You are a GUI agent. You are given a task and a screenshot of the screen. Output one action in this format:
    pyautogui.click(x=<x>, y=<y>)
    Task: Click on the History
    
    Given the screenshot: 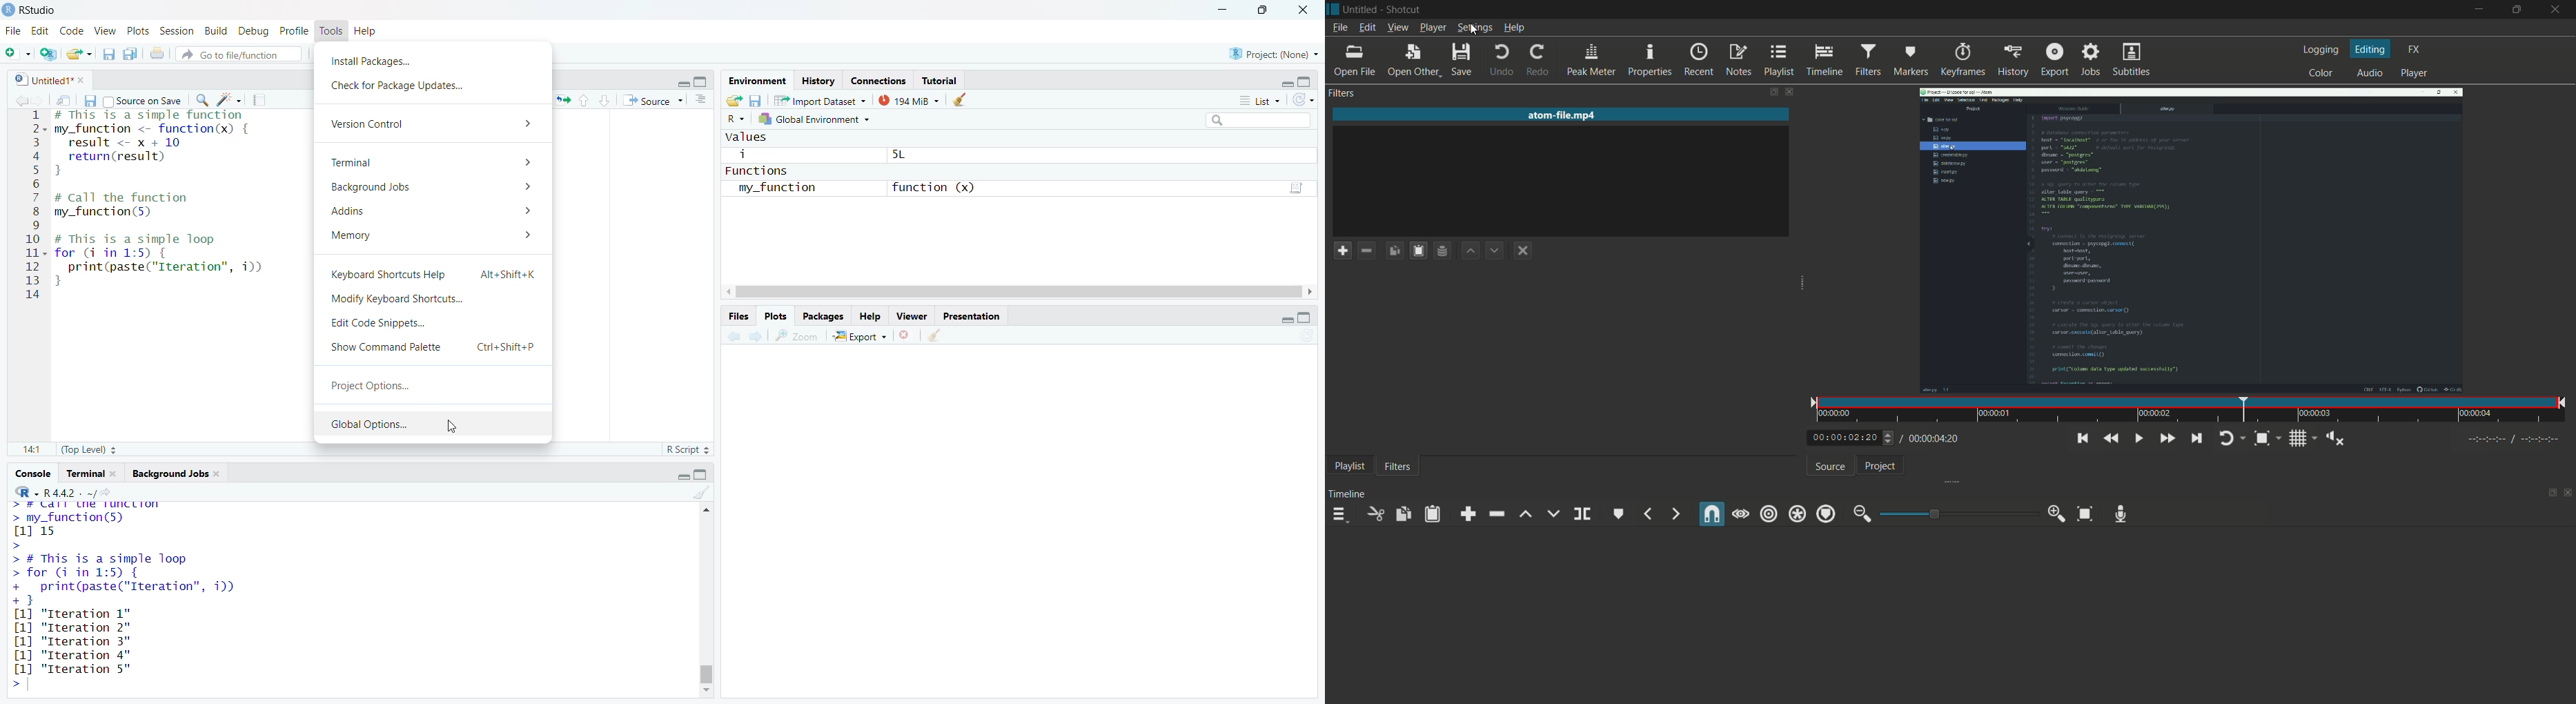 What is the action you would take?
    pyautogui.click(x=818, y=79)
    